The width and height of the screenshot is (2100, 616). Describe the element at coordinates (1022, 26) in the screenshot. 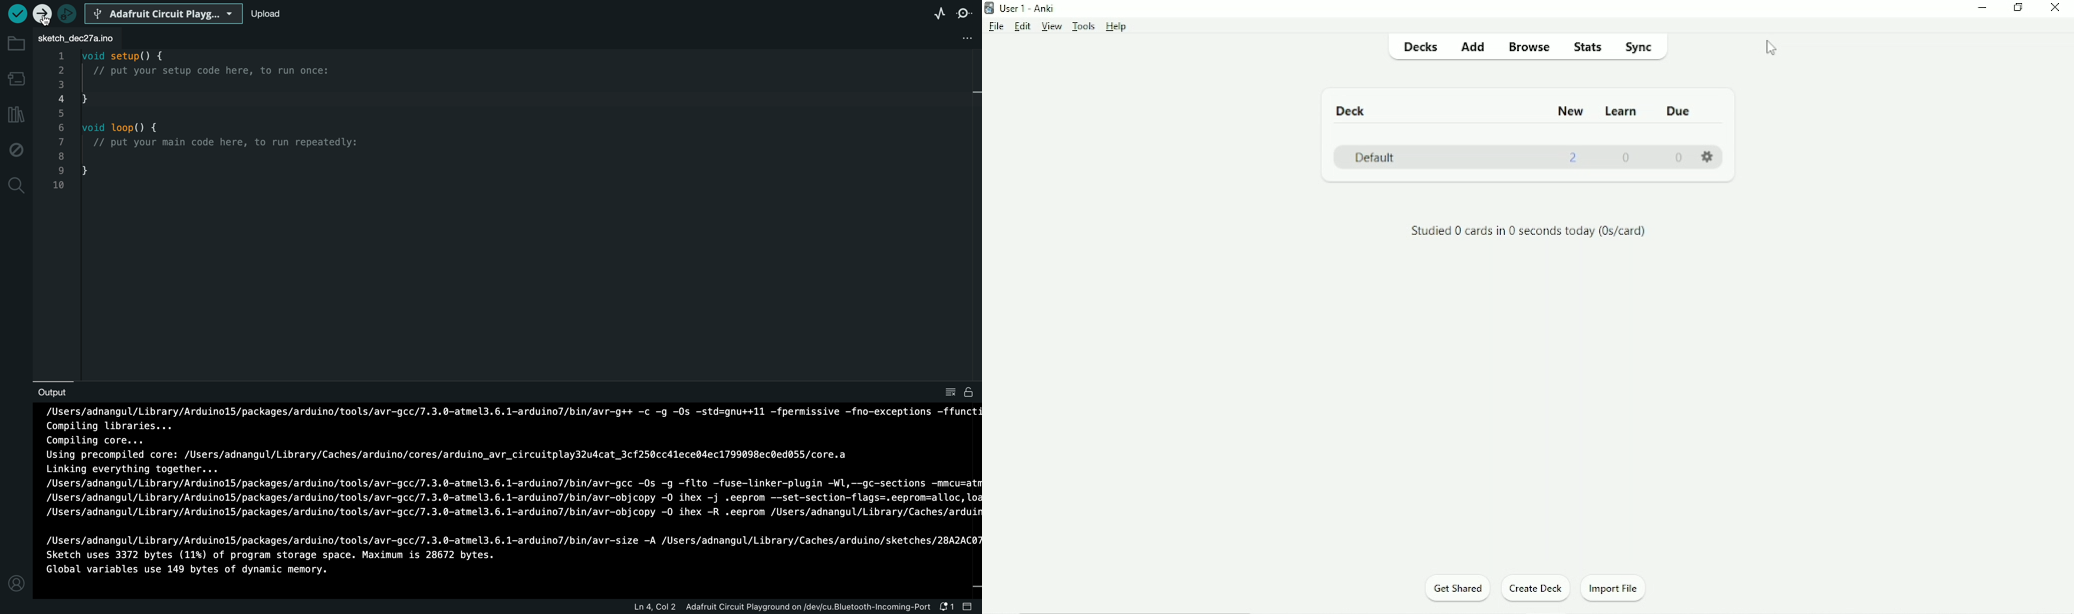

I see `Edit` at that location.